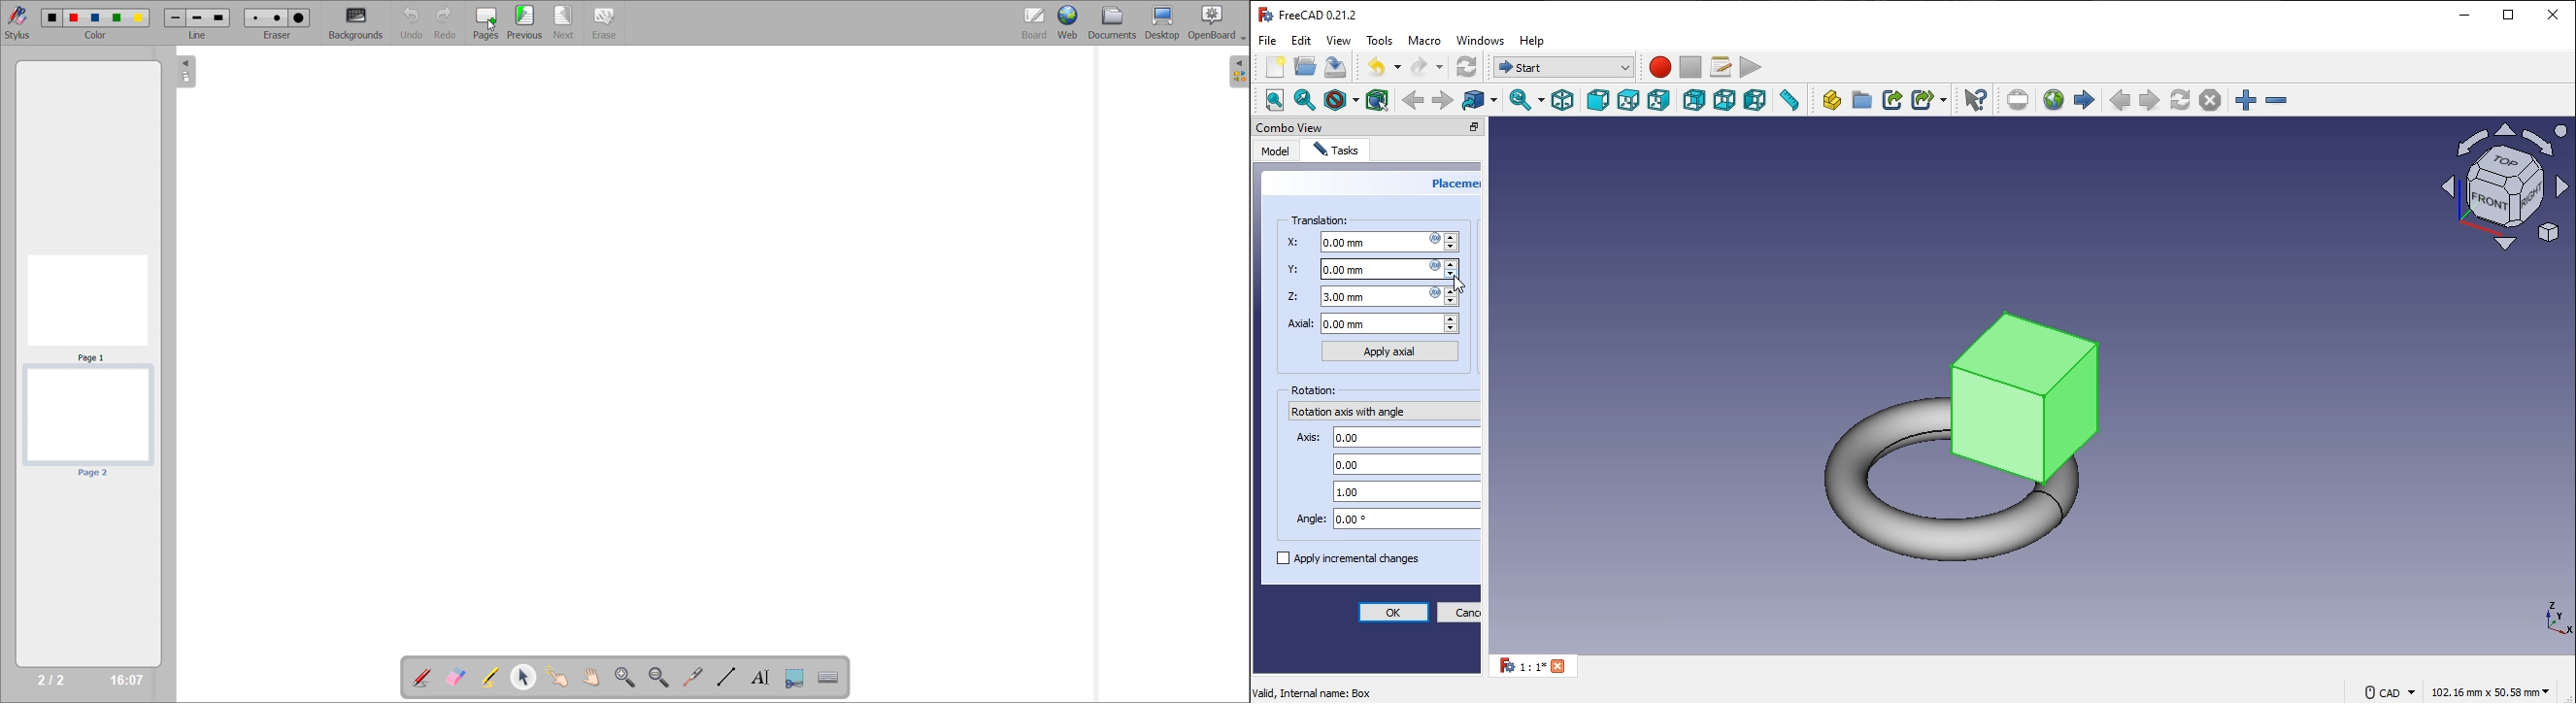 Image resolution: width=2576 pixels, height=728 pixels. Describe the element at coordinates (1830, 101) in the screenshot. I see `create part` at that location.